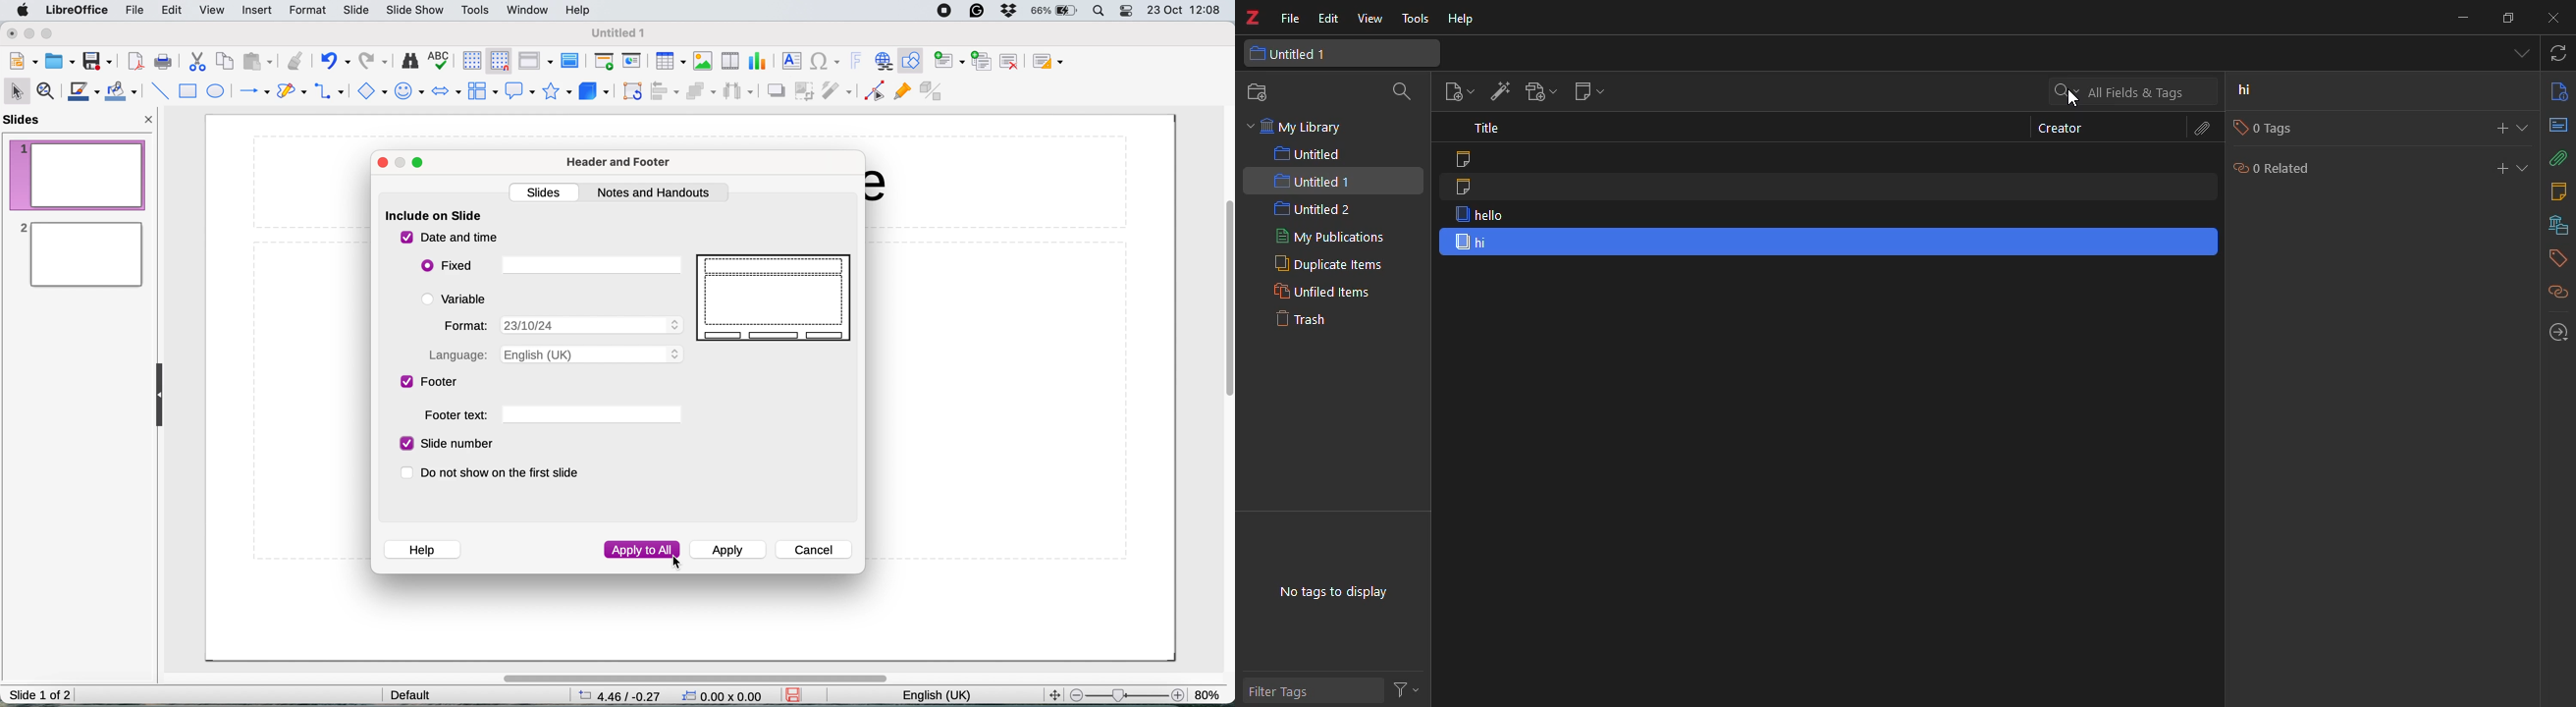 Image resolution: width=2576 pixels, height=728 pixels. I want to click on format, so click(561, 324).